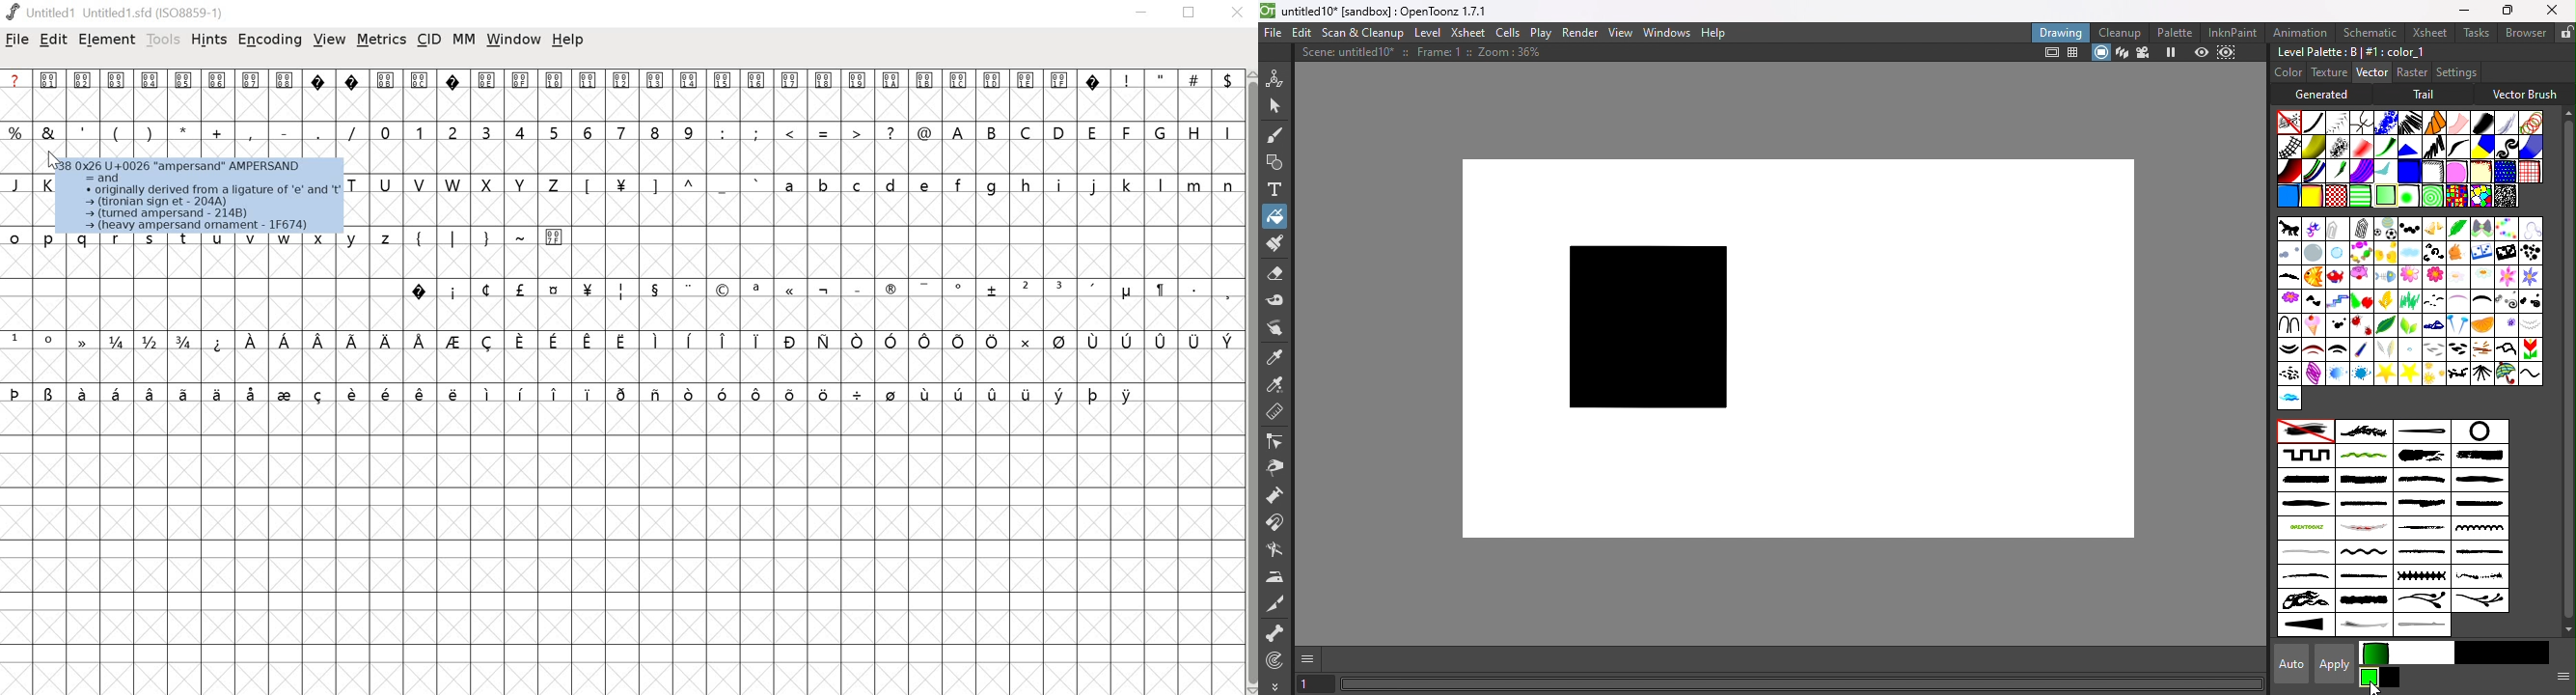 The height and width of the screenshot is (700, 2576). Describe the element at coordinates (825, 341) in the screenshot. I see `symbol` at that location.